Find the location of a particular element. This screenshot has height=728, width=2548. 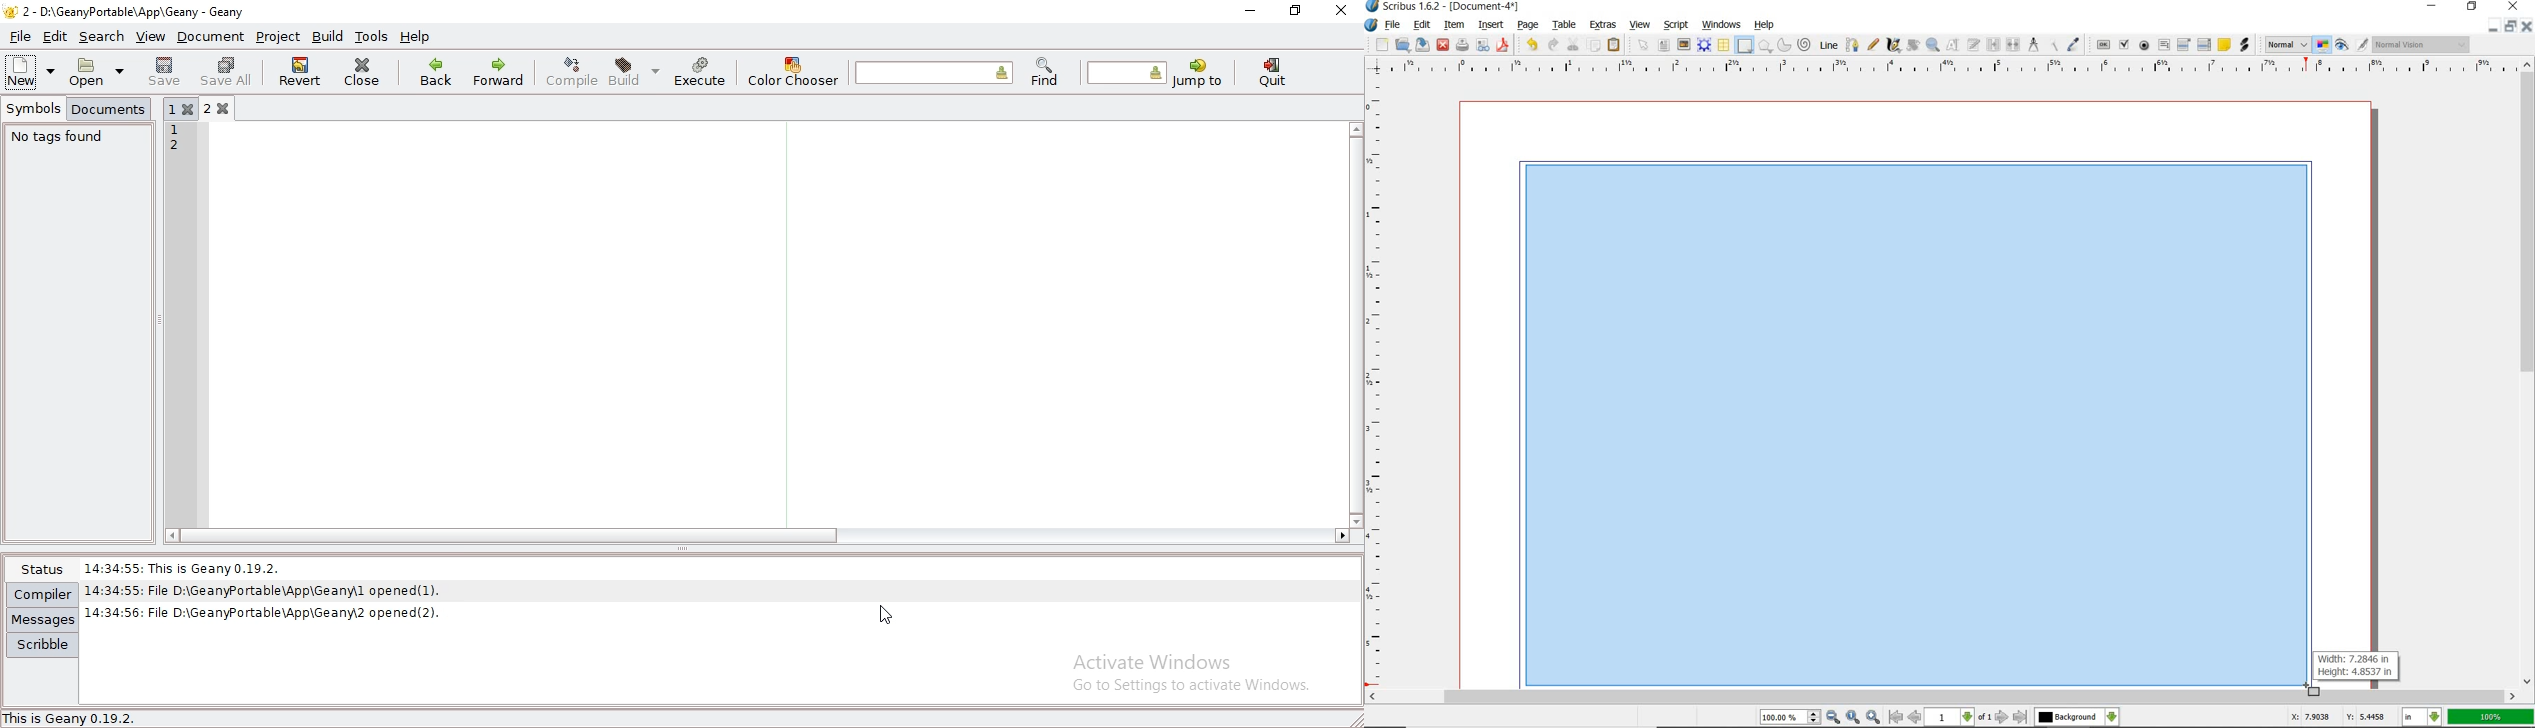

build is located at coordinates (330, 37).